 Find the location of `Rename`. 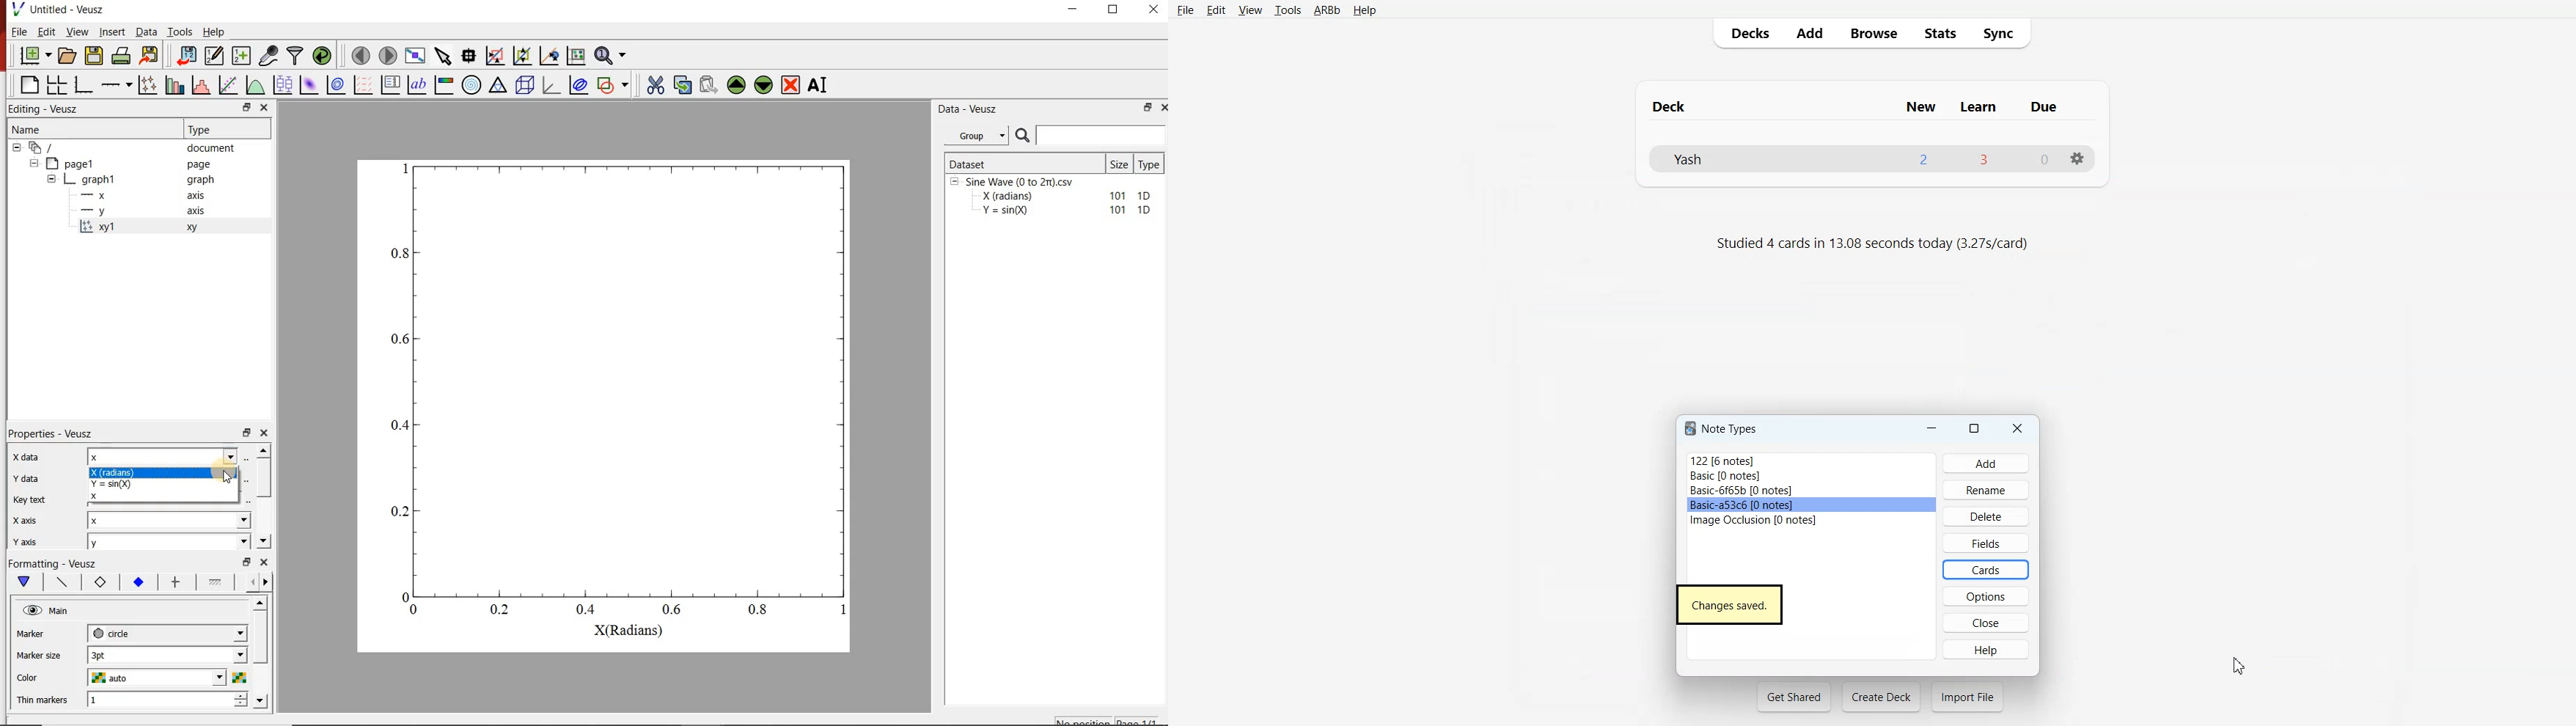

Rename is located at coordinates (1986, 489).